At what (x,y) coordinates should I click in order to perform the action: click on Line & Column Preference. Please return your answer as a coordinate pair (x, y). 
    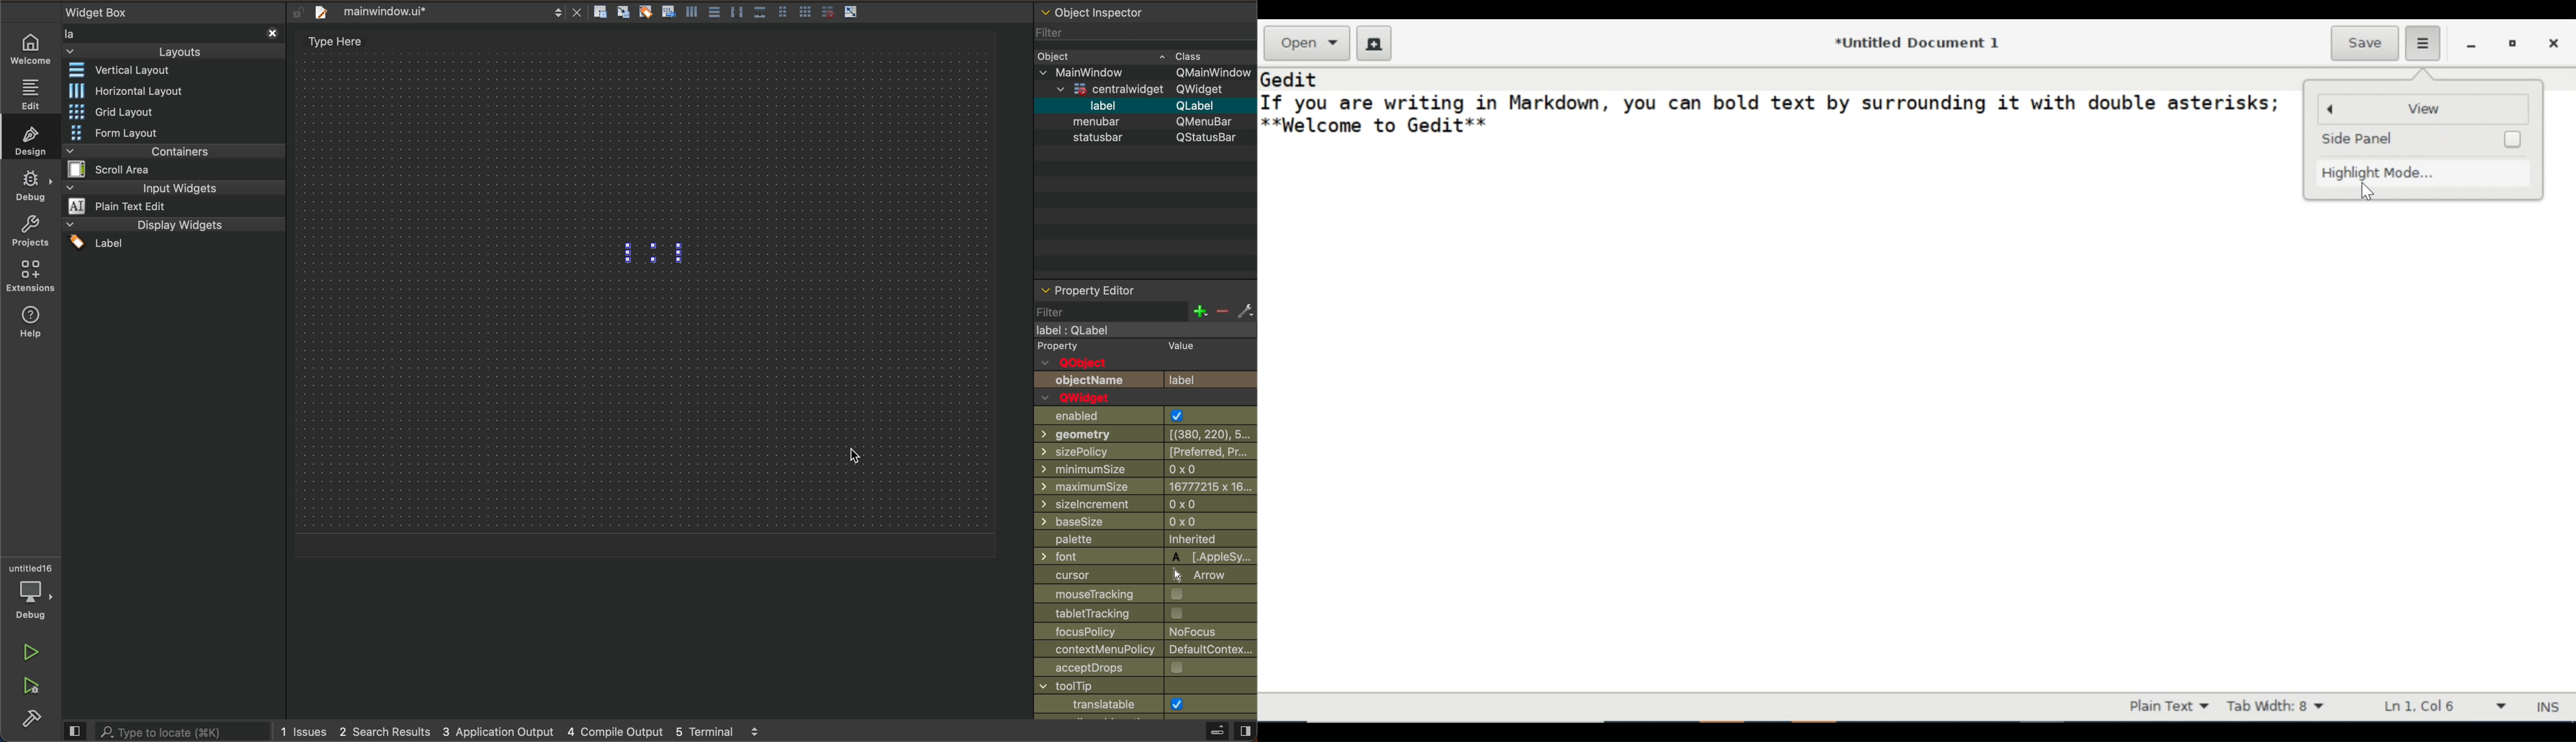
    Looking at the image, I should click on (2450, 706).